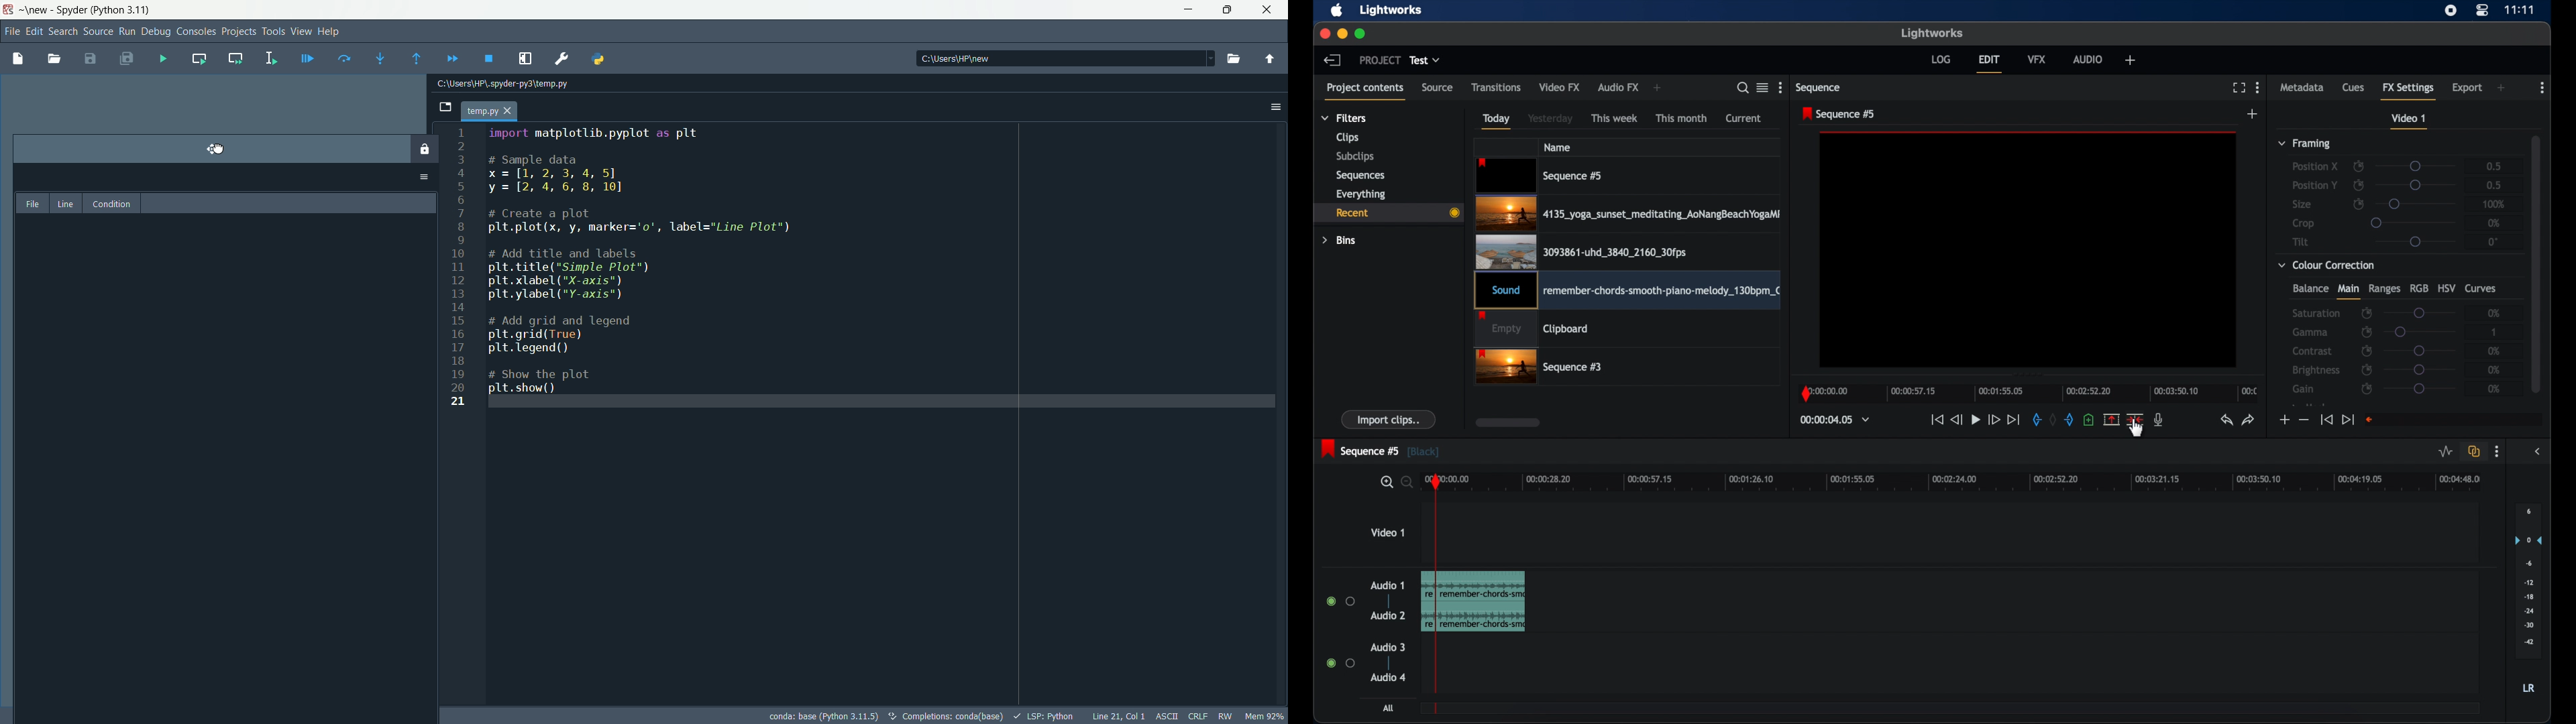 The height and width of the screenshot is (728, 2576). Describe the element at coordinates (2316, 313) in the screenshot. I see `saturation` at that location.